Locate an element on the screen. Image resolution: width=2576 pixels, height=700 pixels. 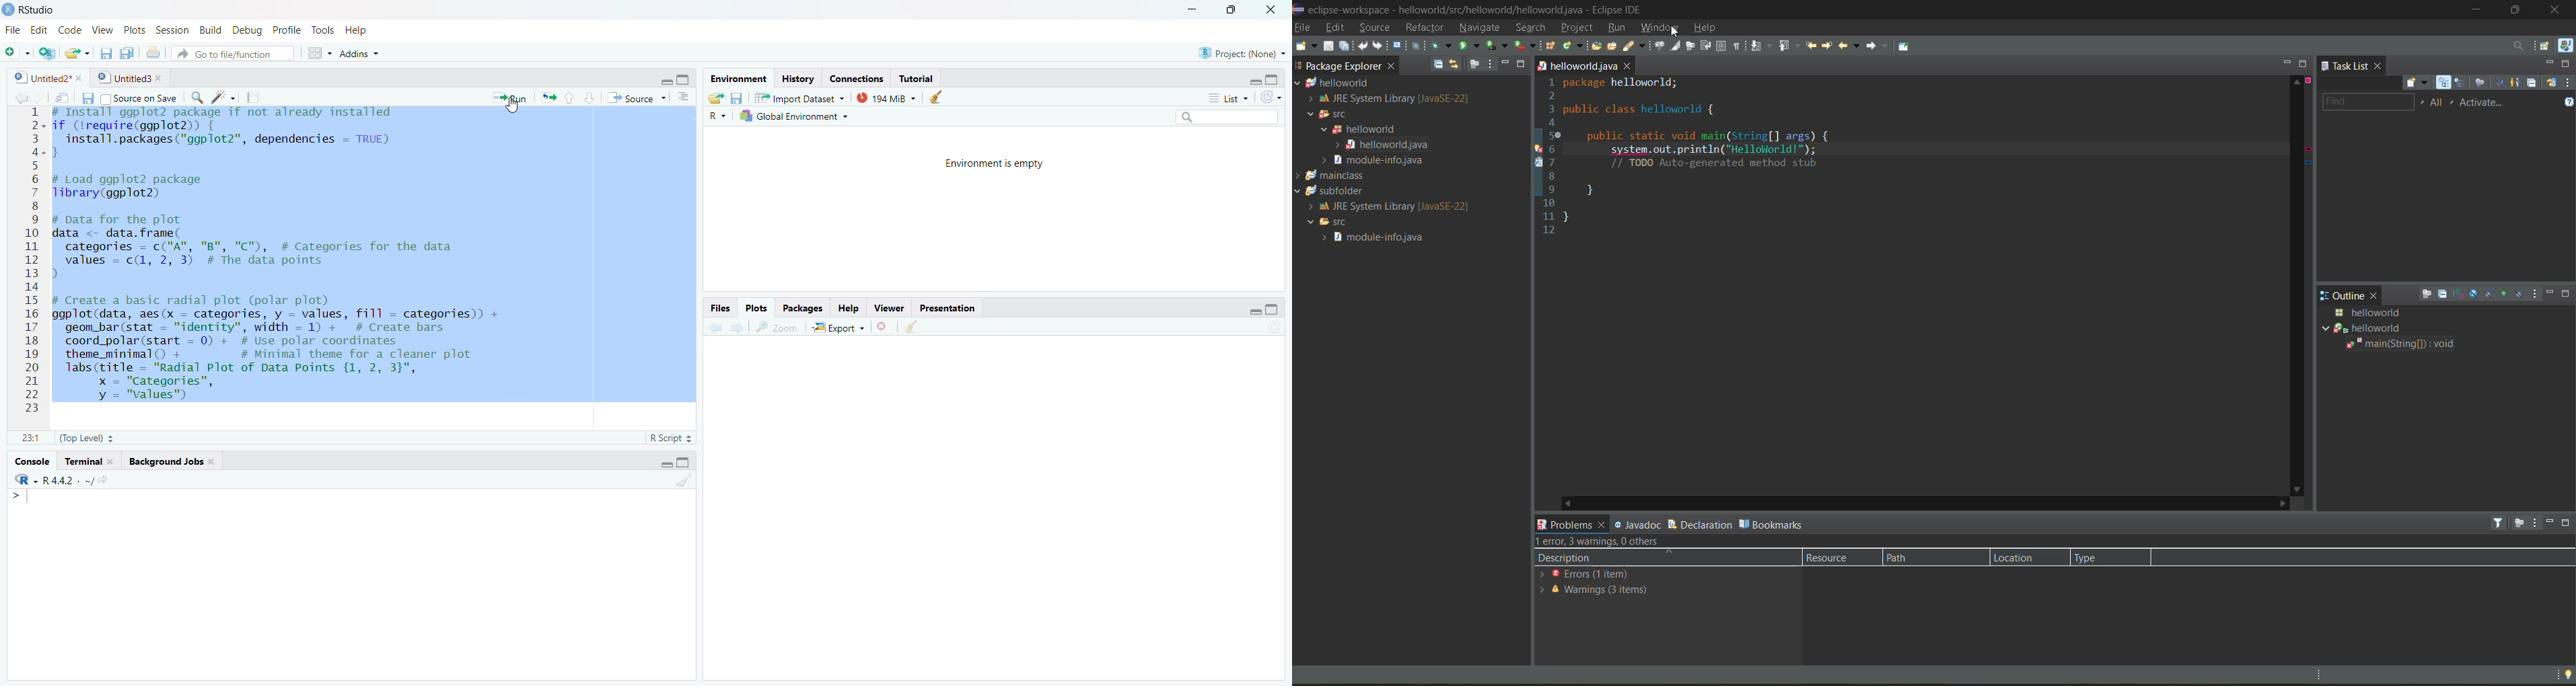
move forward is located at coordinates (738, 328).